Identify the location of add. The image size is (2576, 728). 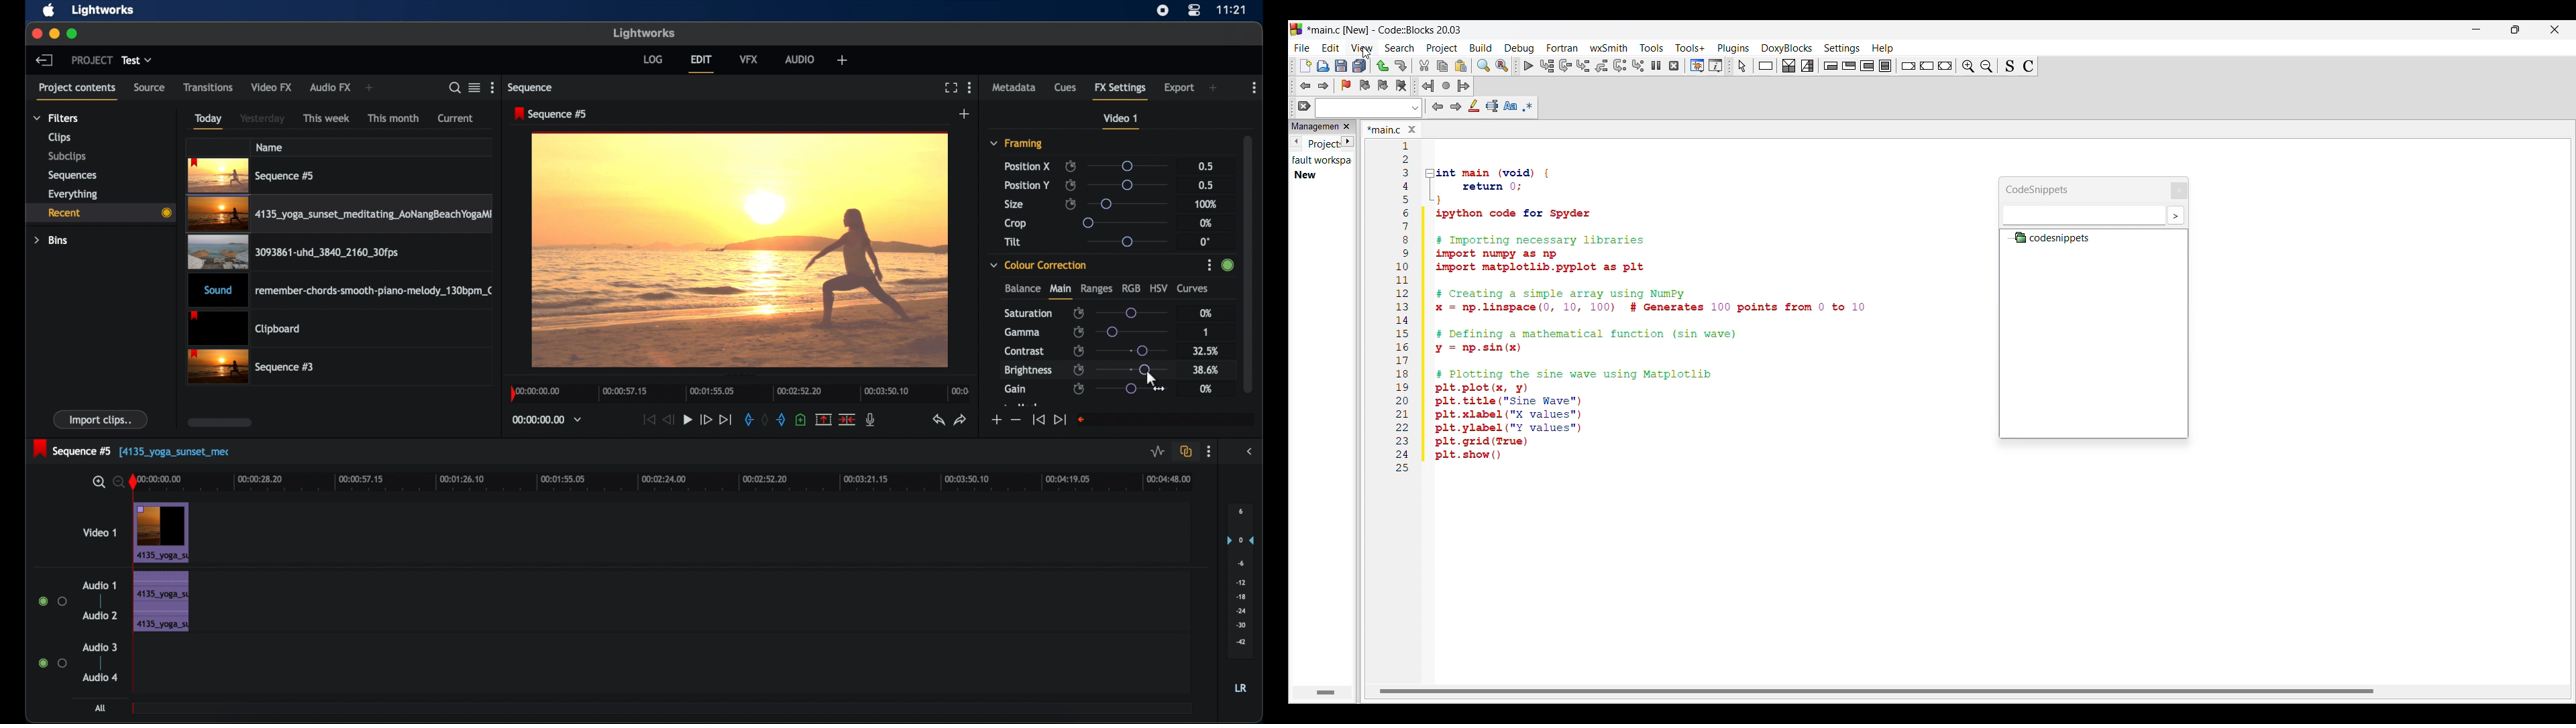
(843, 60).